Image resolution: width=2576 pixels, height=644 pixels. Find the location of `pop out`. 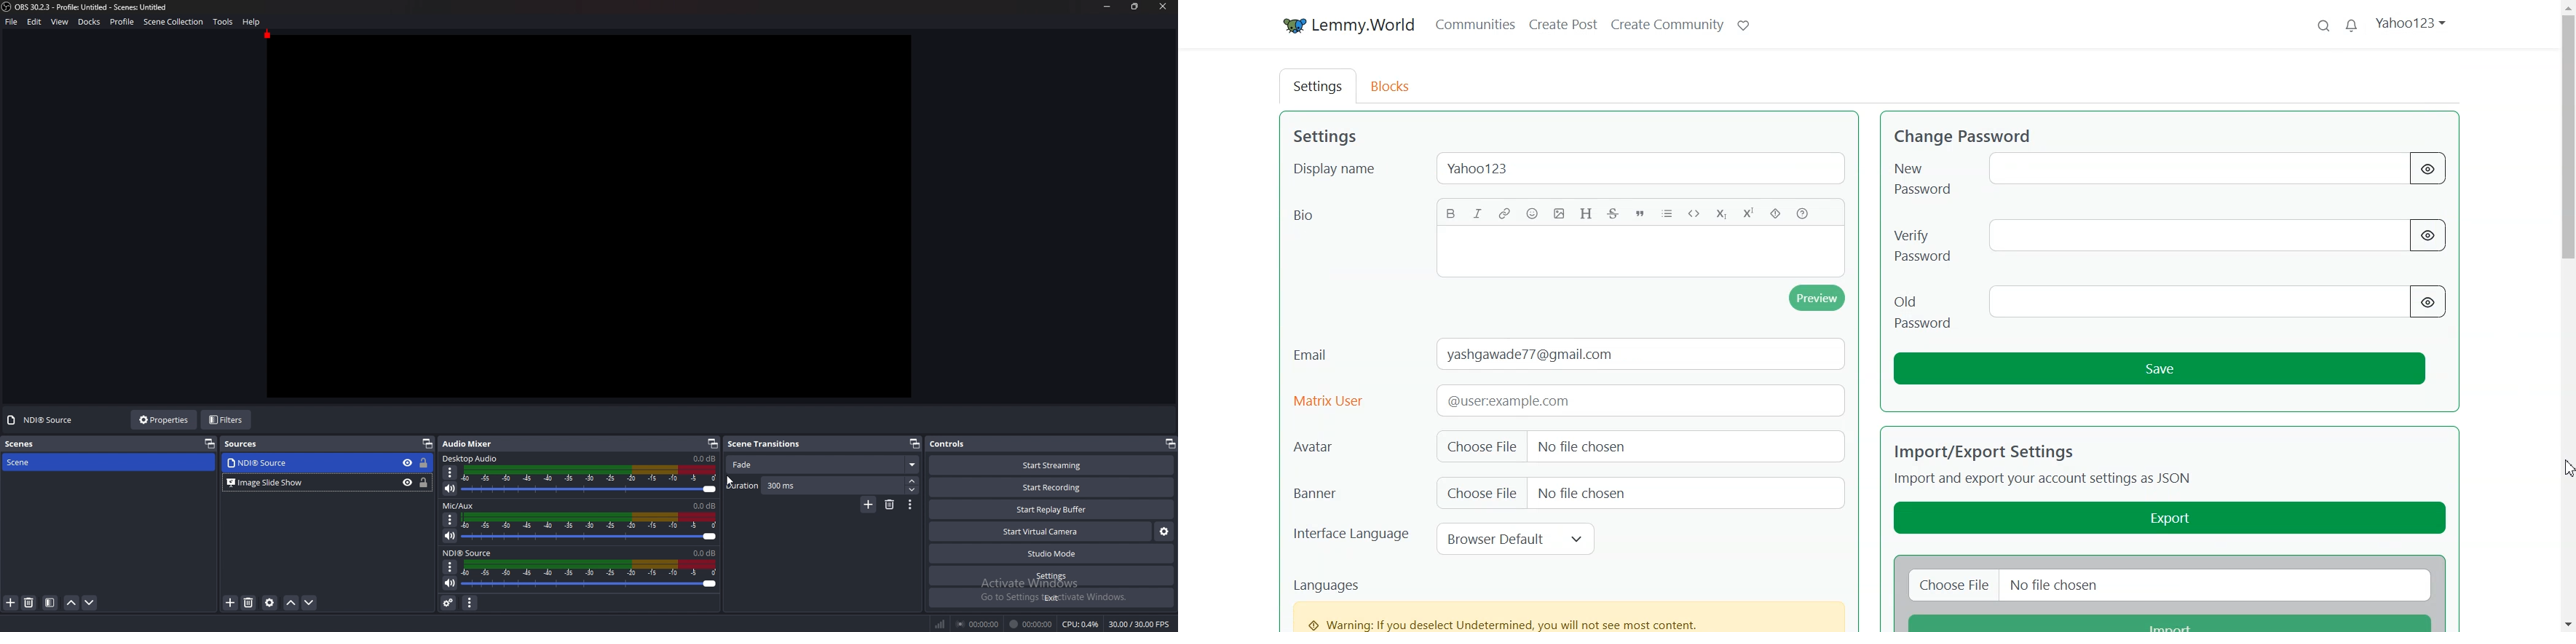

pop out is located at coordinates (209, 444).